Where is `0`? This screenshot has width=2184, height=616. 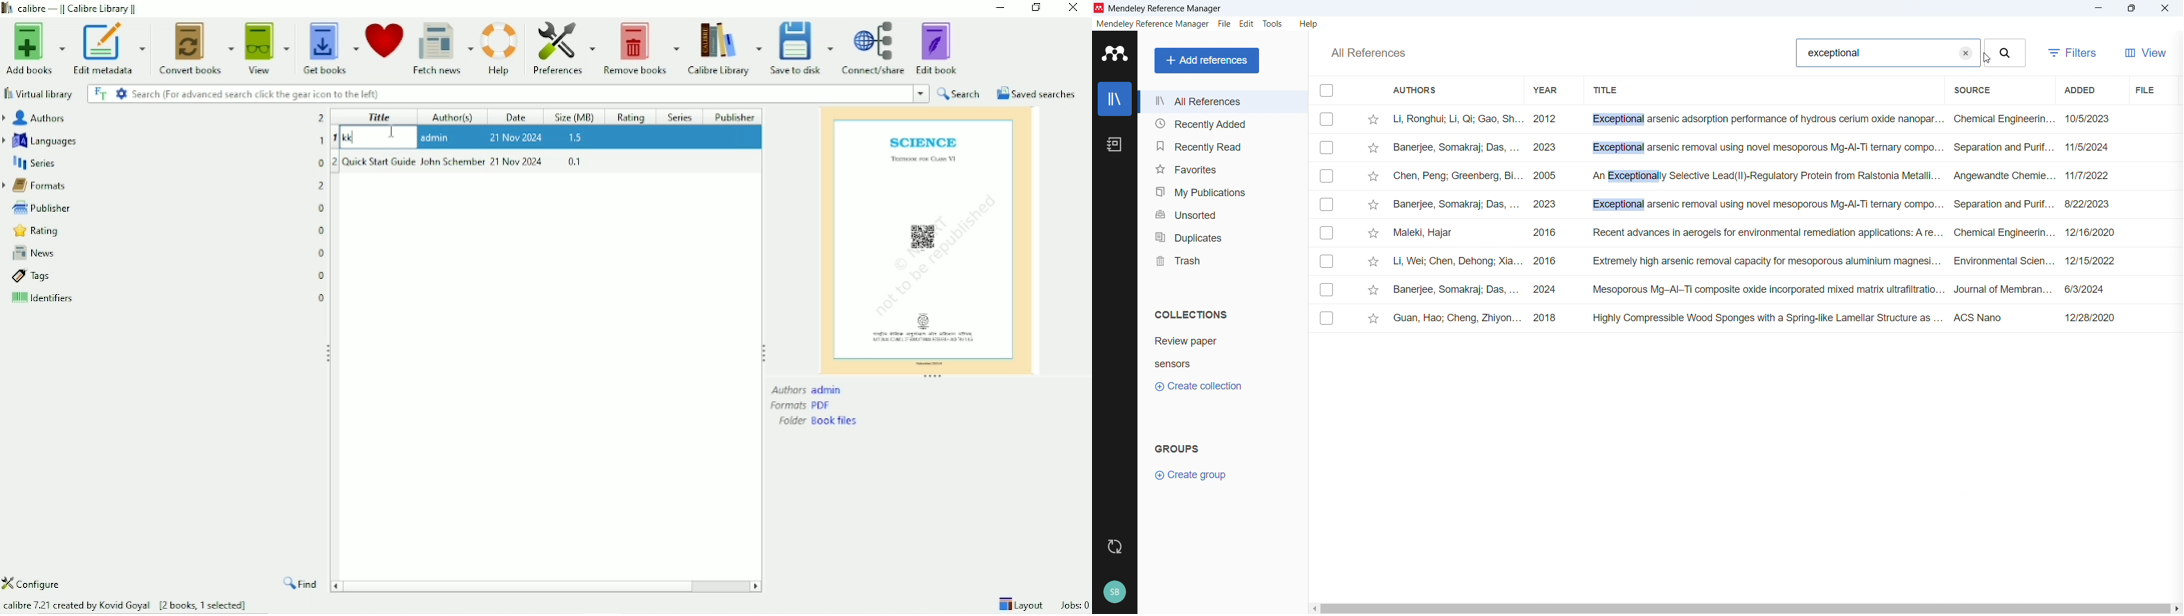 0 is located at coordinates (322, 296).